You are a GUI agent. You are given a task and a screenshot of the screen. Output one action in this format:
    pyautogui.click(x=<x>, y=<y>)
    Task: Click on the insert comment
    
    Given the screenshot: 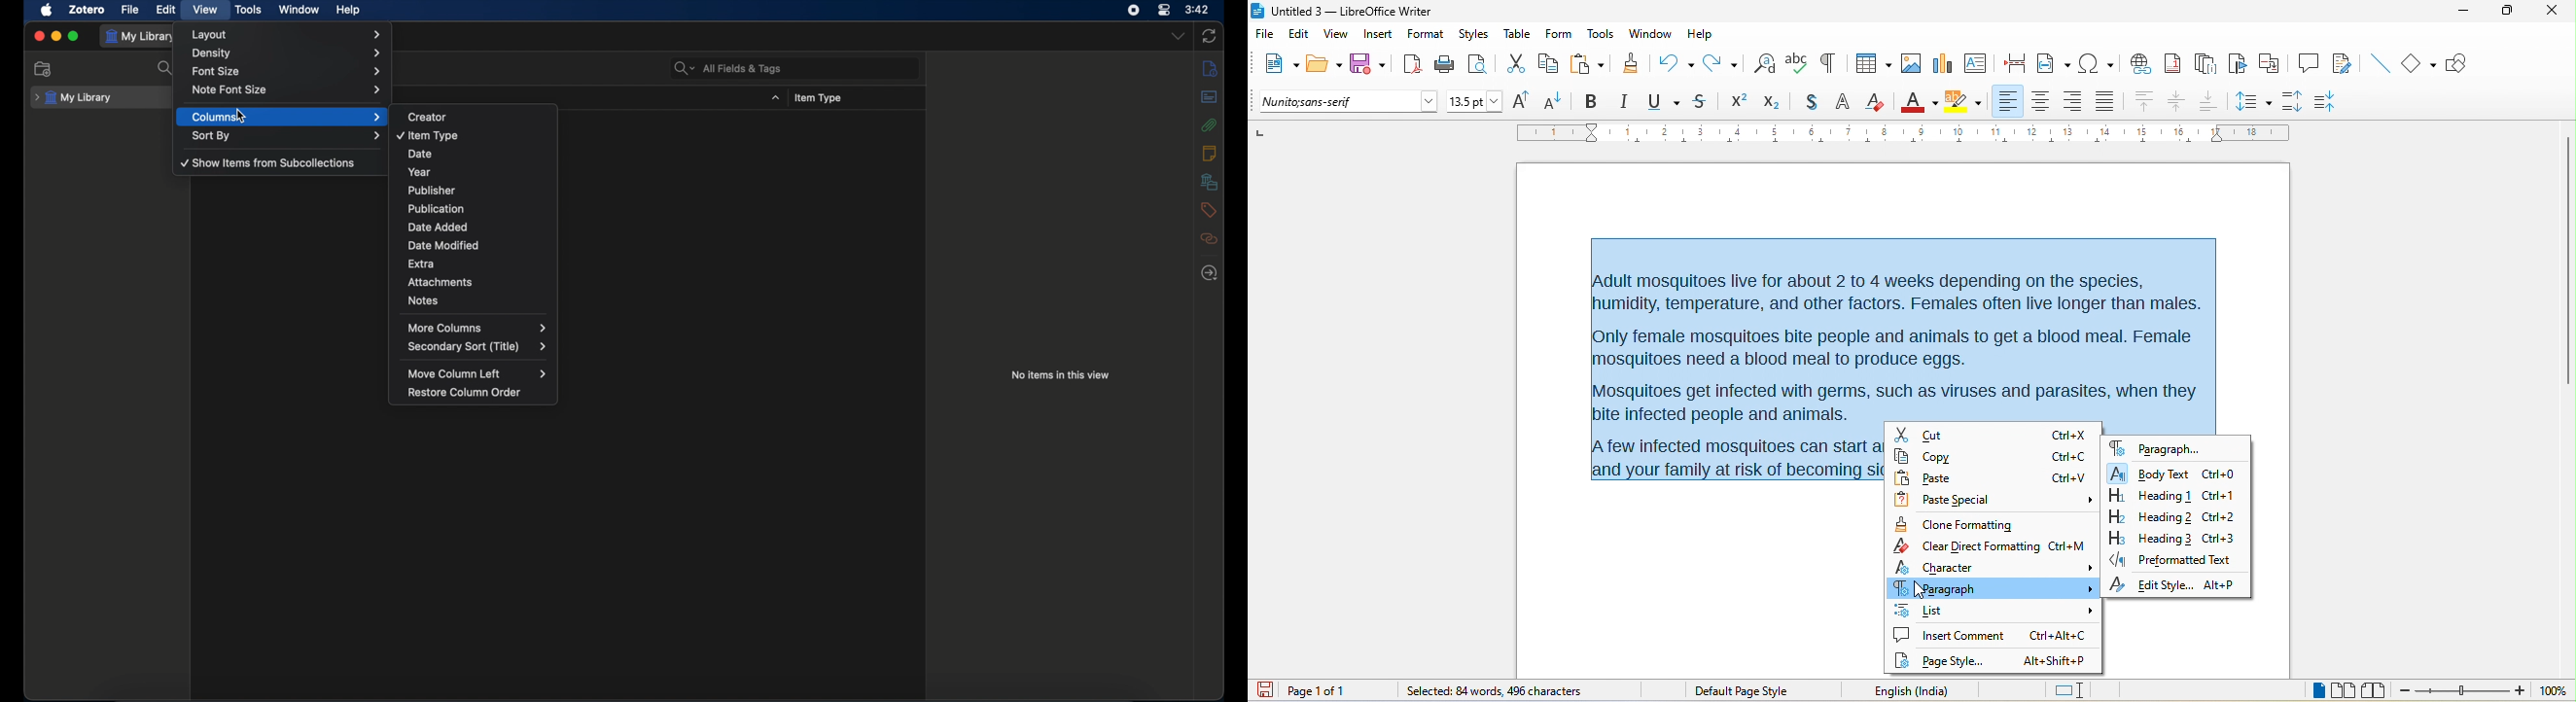 What is the action you would take?
    pyautogui.click(x=1950, y=635)
    